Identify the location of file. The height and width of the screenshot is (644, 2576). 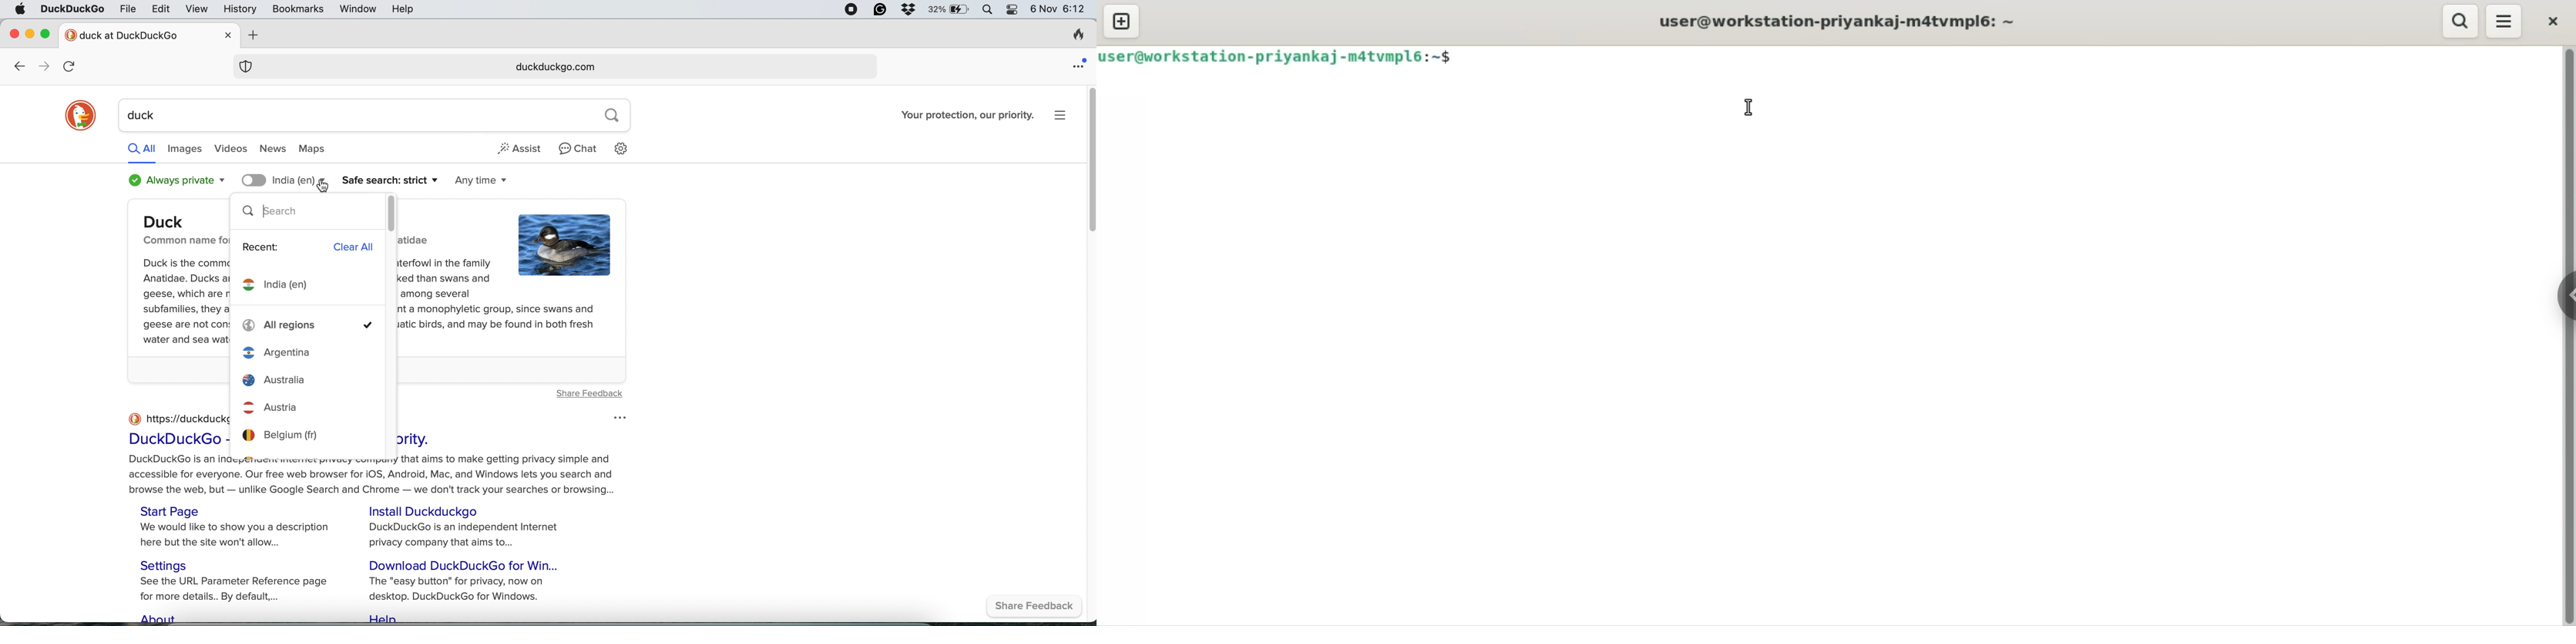
(129, 8).